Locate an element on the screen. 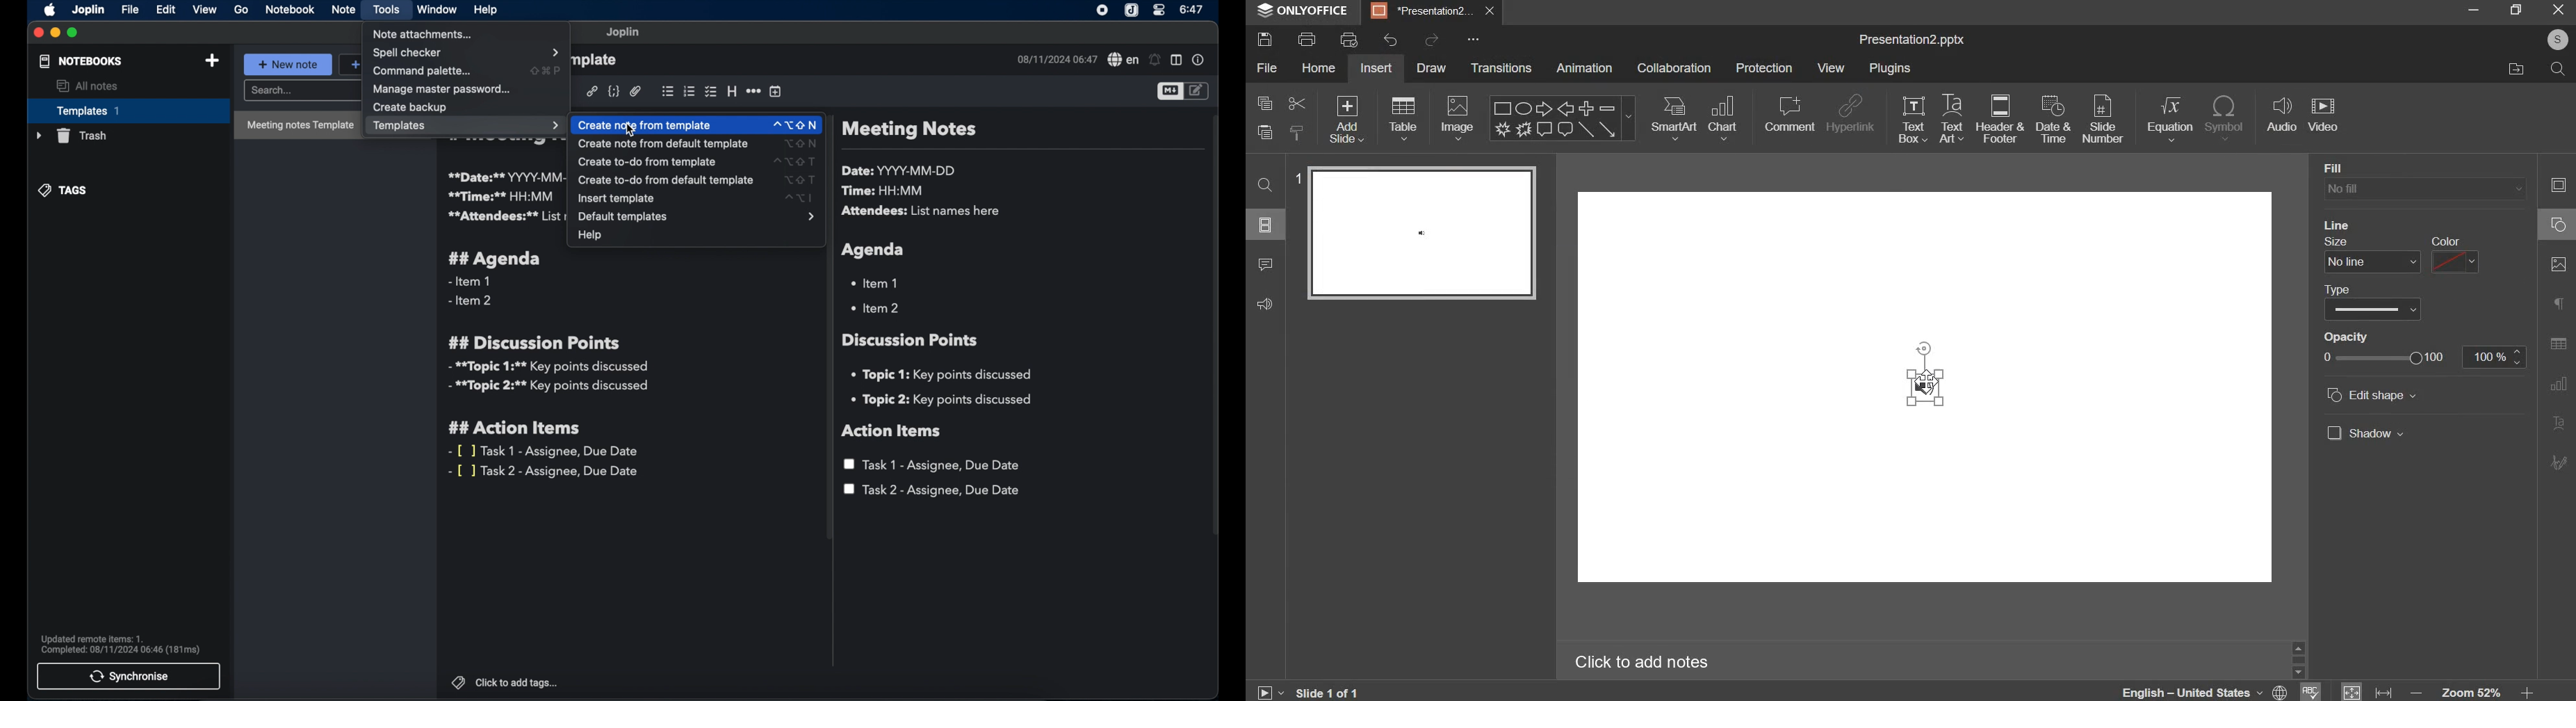  bulleted list is located at coordinates (667, 90).